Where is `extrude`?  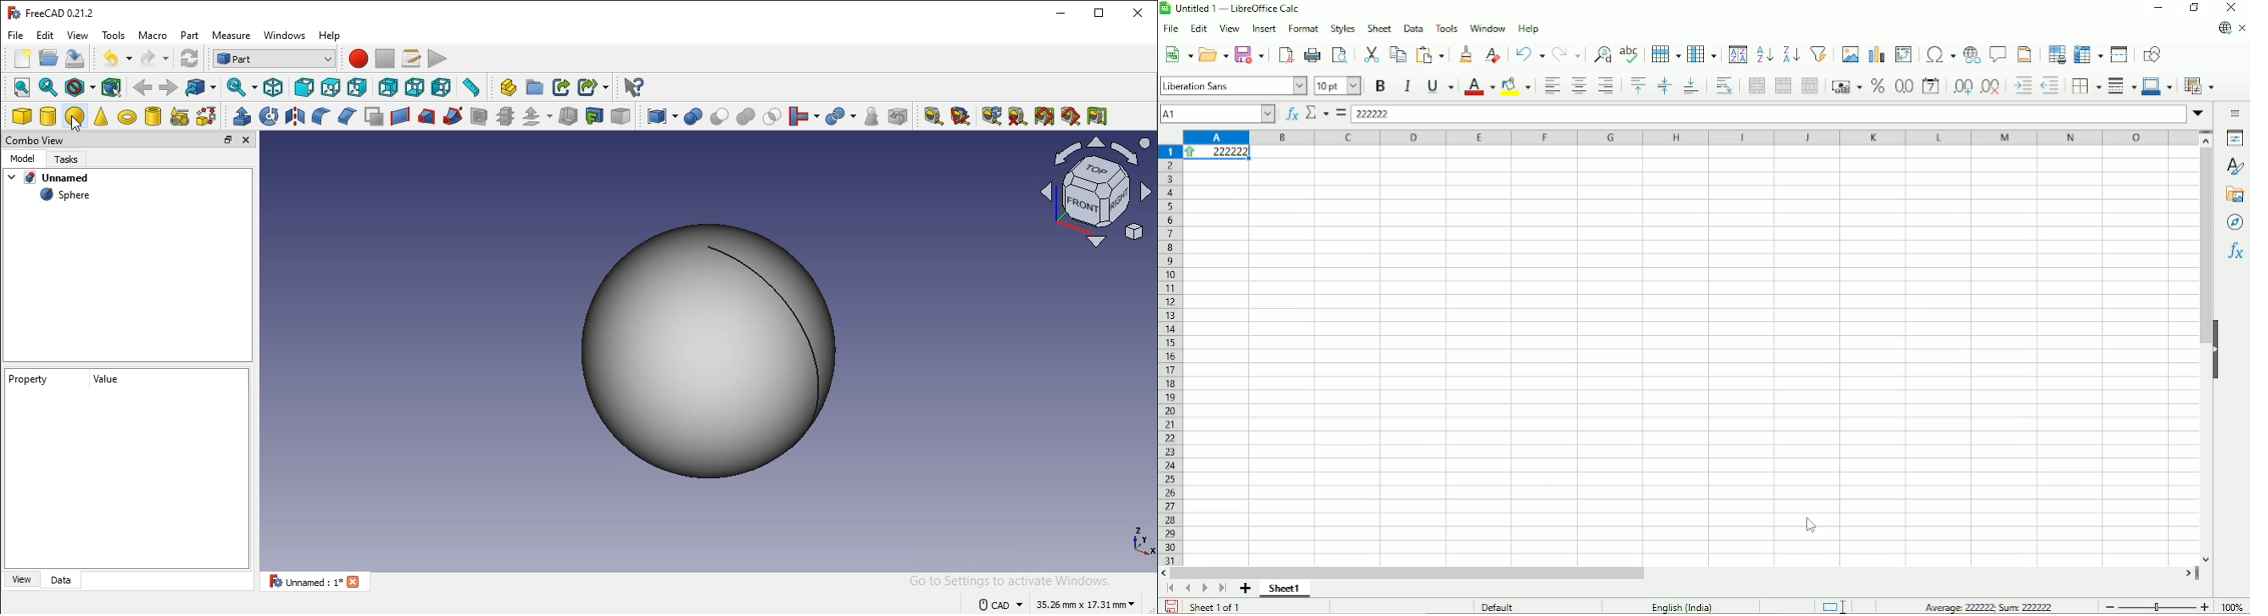 extrude is located at coordinates (243, 115).